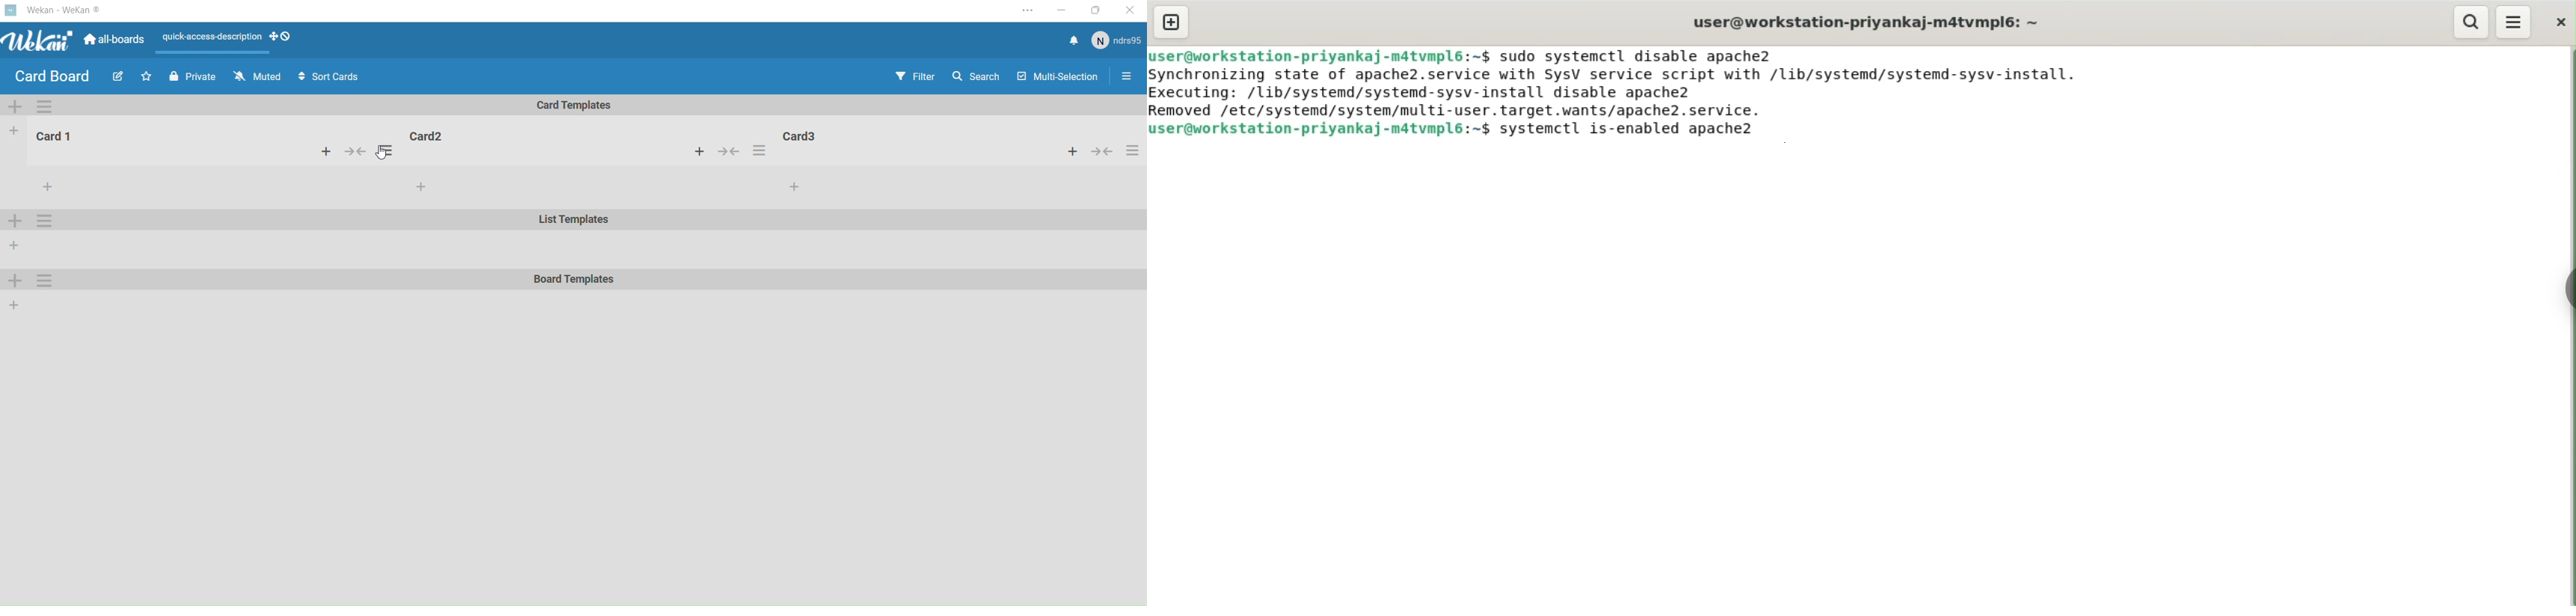 The height and width of the screenshot is (616, 2576). Describe the element at coordinates (1098, 10) in the screenshot. I see `Box` at that location.